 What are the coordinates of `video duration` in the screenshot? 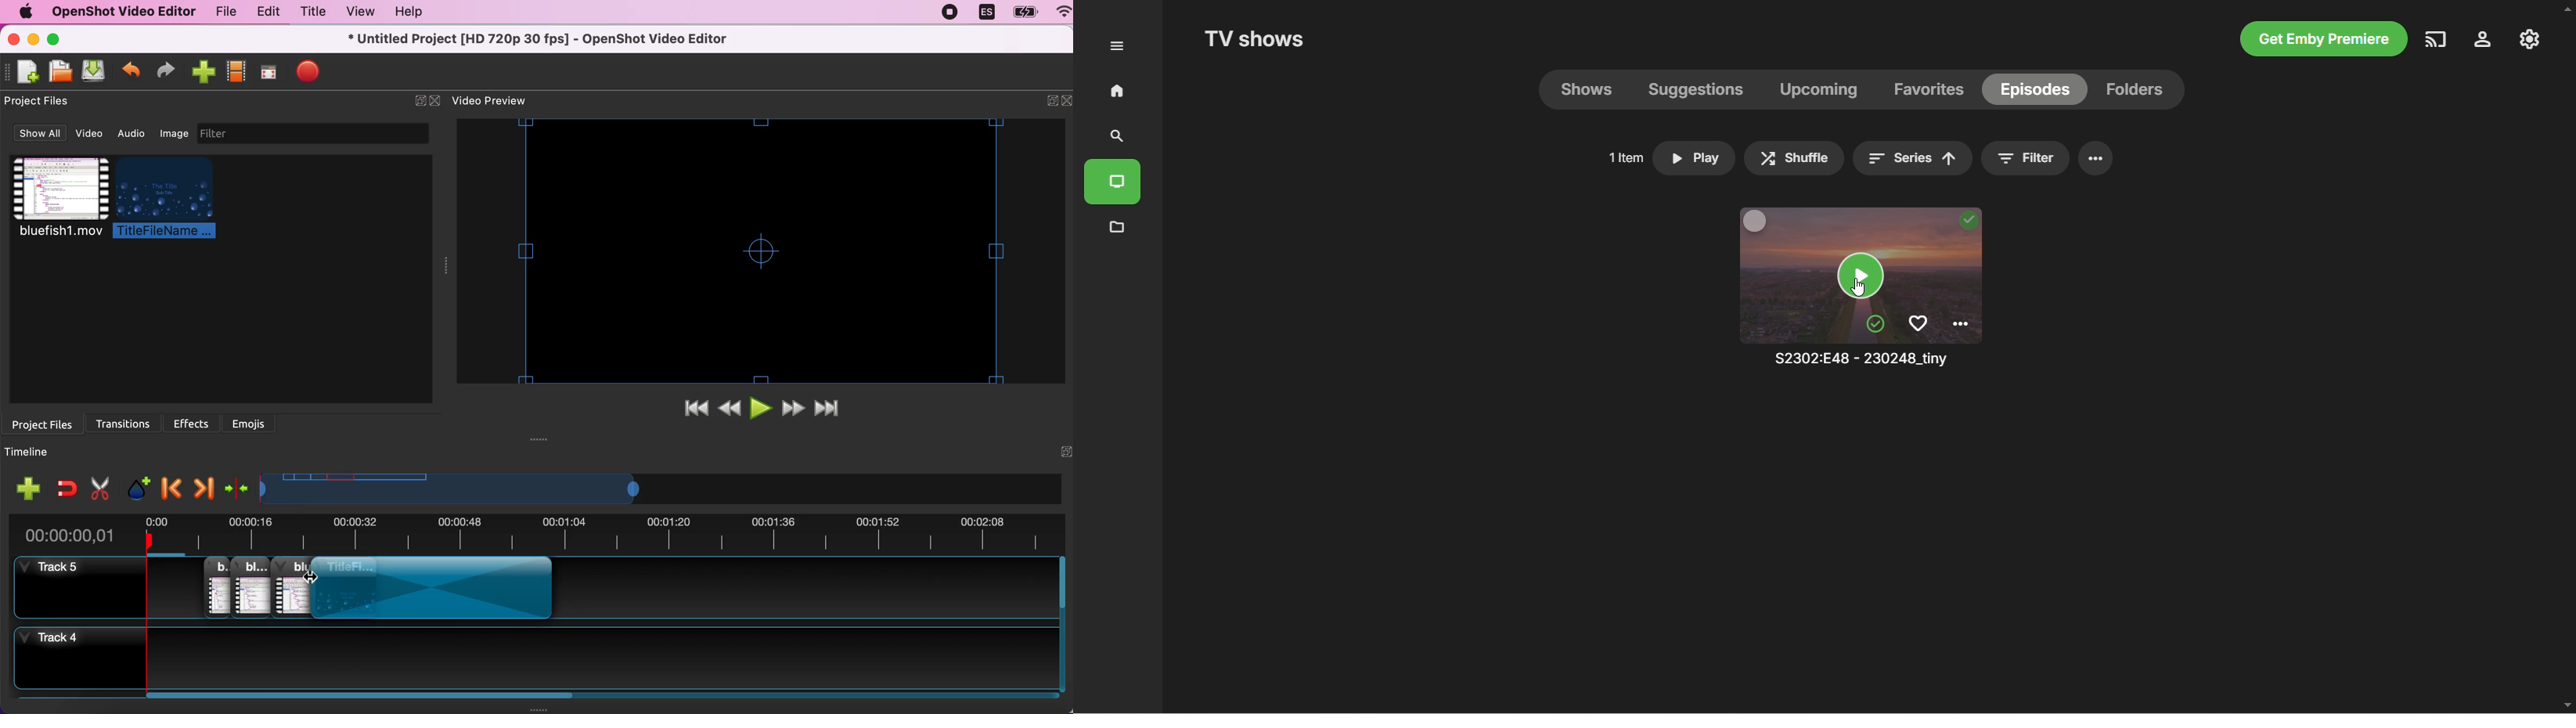 It's located at (604, 535).